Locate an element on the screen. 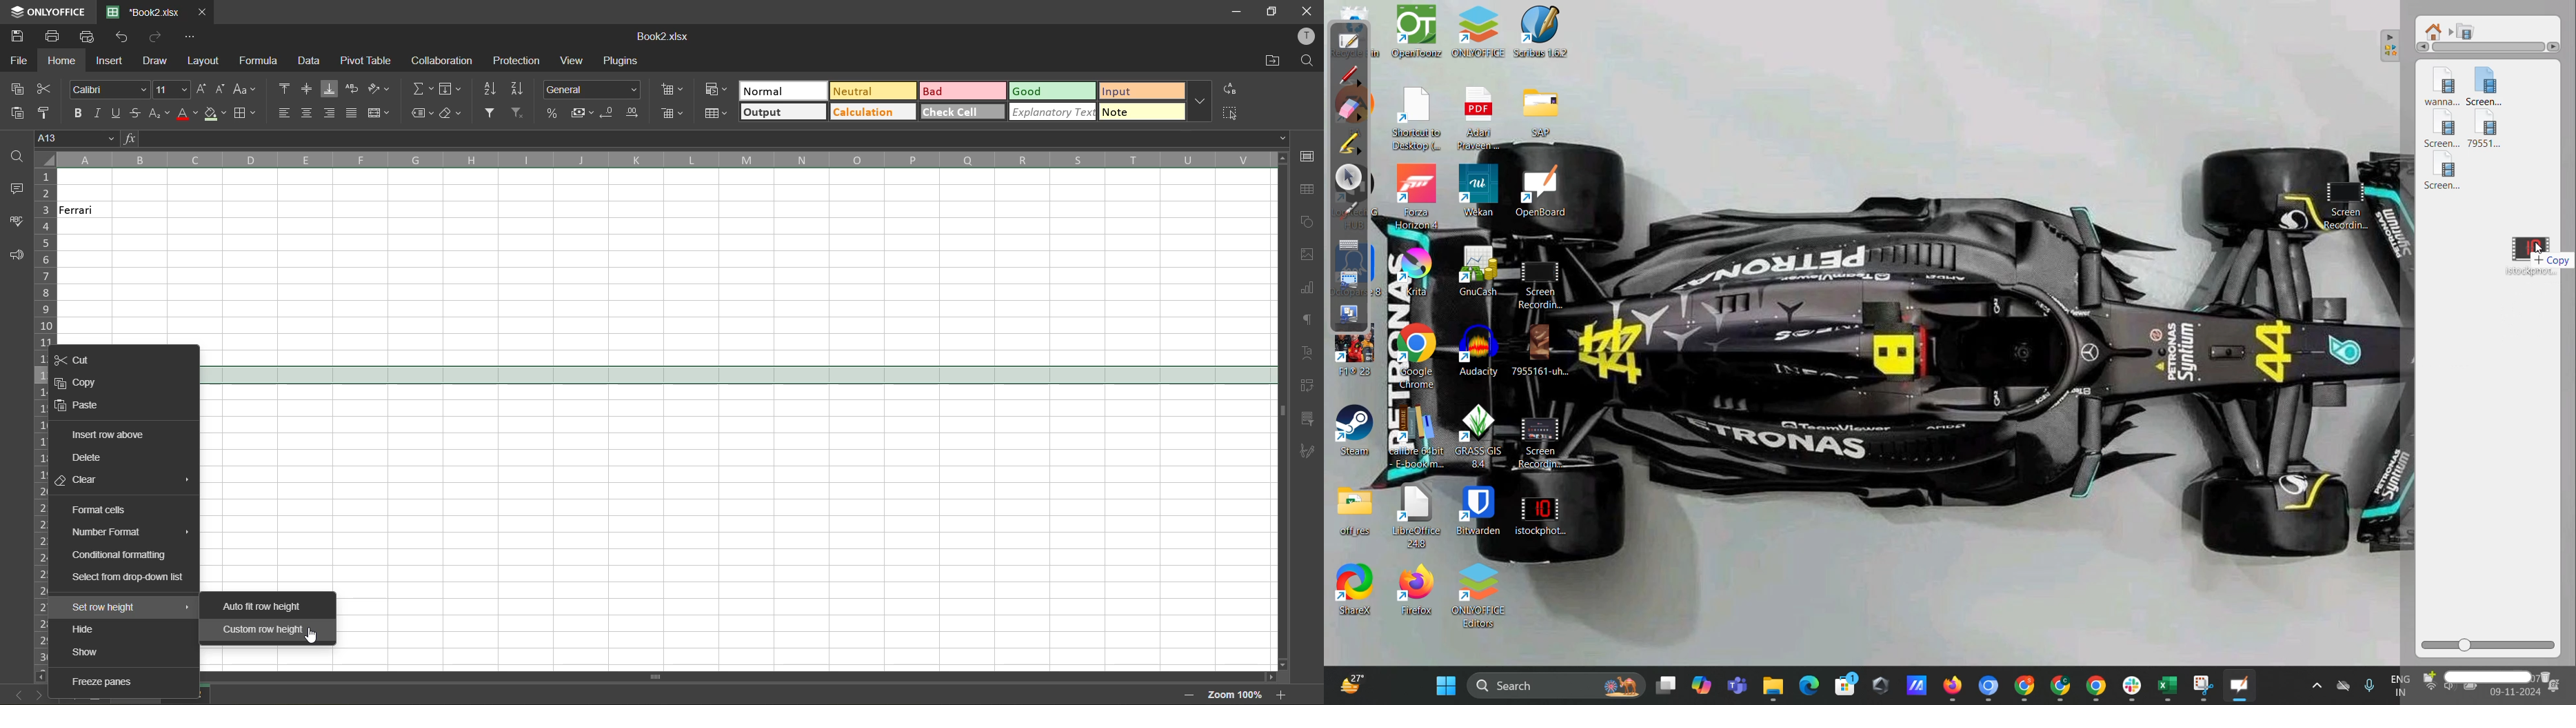  copy is located at coordinates (75, 383).